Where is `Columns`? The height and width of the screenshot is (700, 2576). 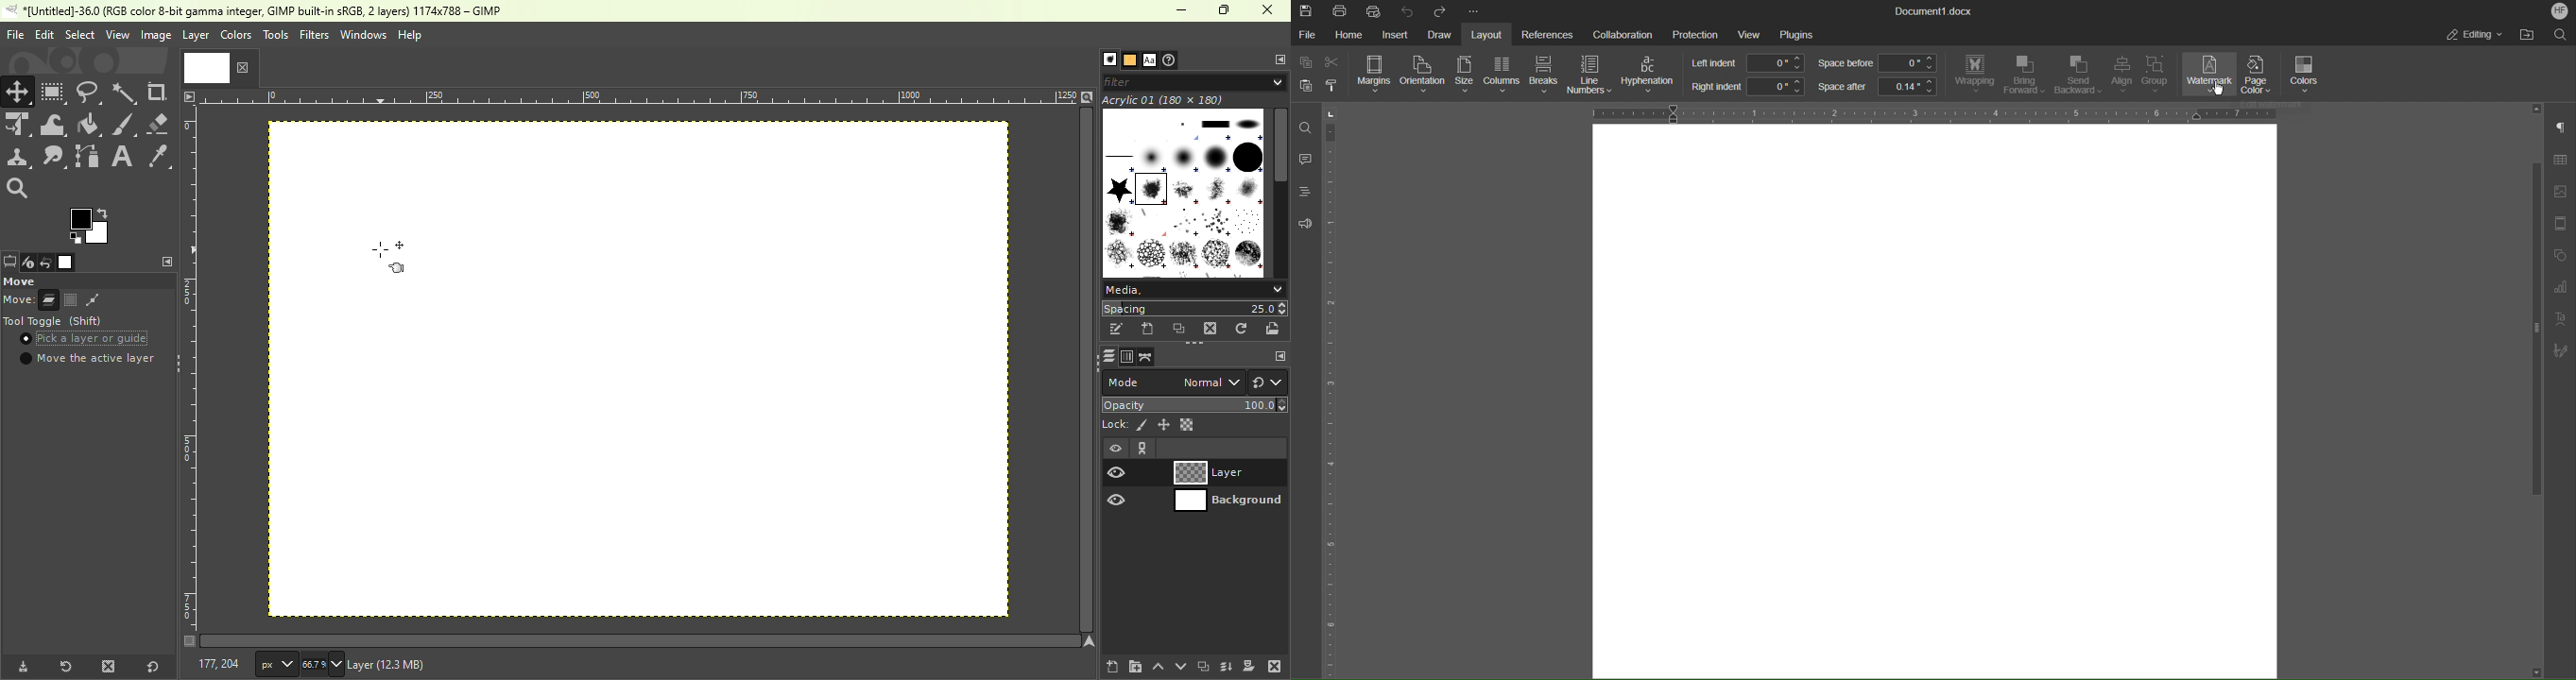
Columns is located at coordinates (1500, 75).